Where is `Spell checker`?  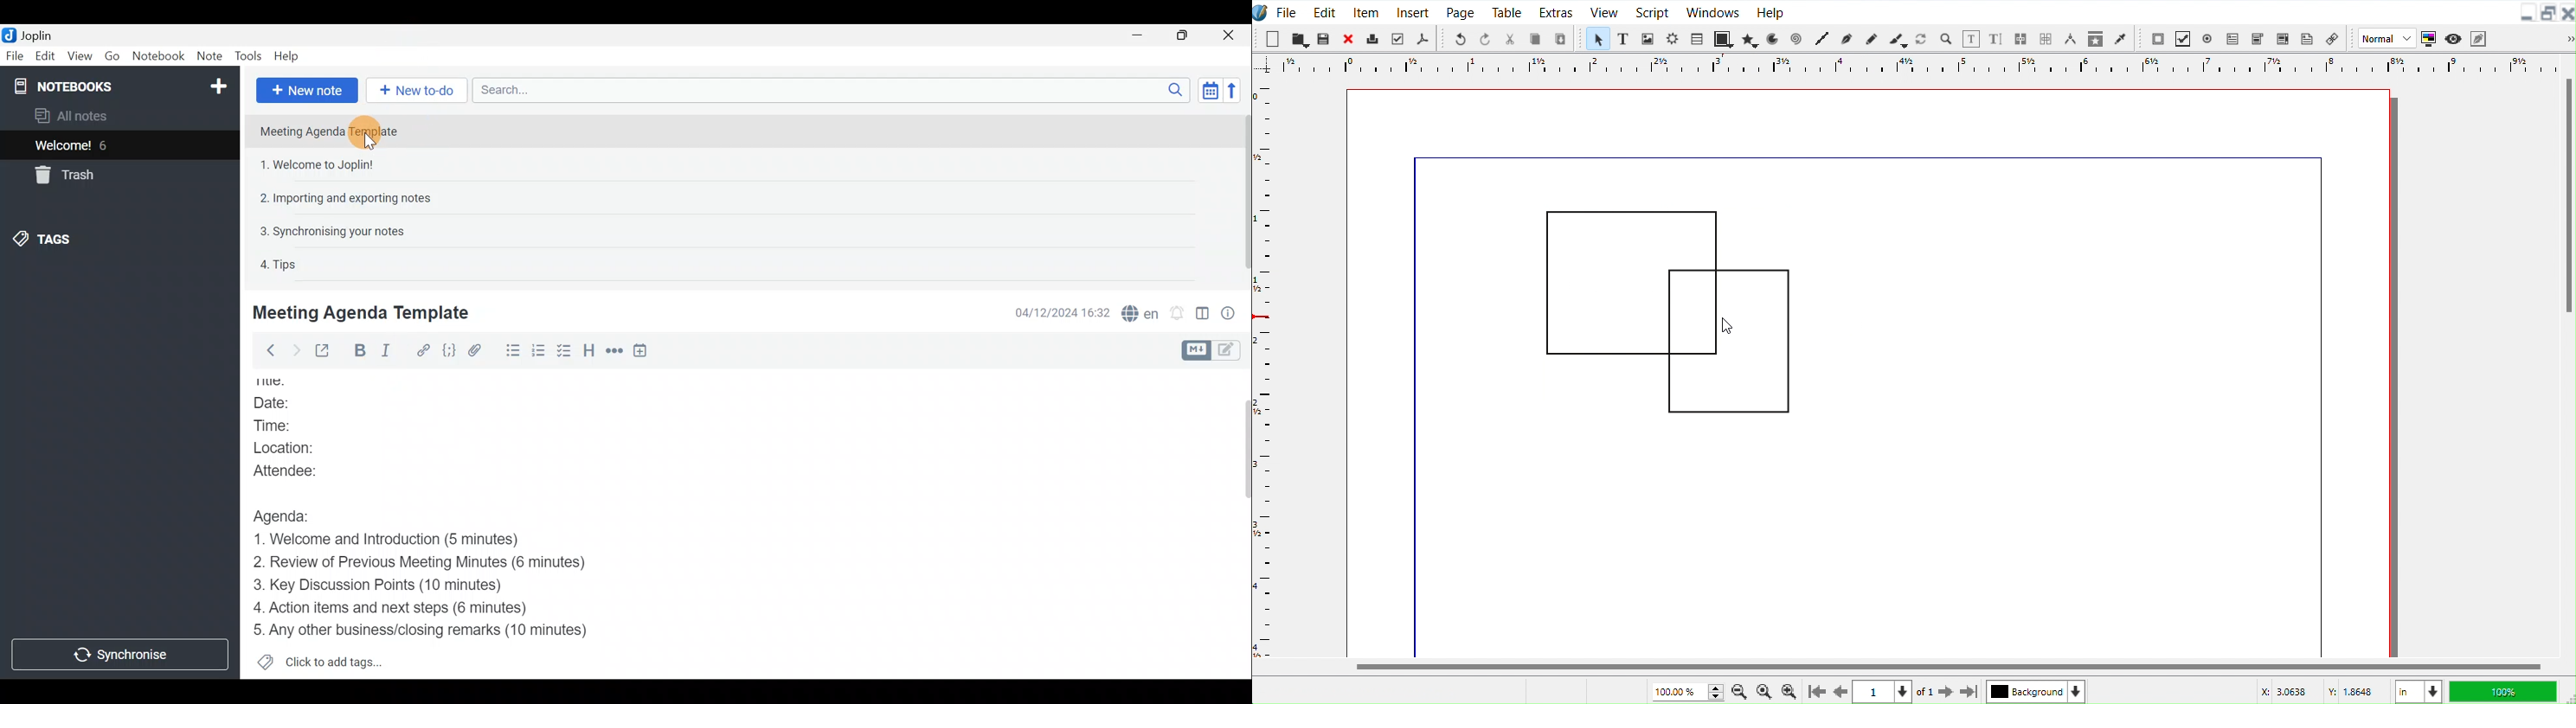
Spell checker is located at coordinates (1141, 312).